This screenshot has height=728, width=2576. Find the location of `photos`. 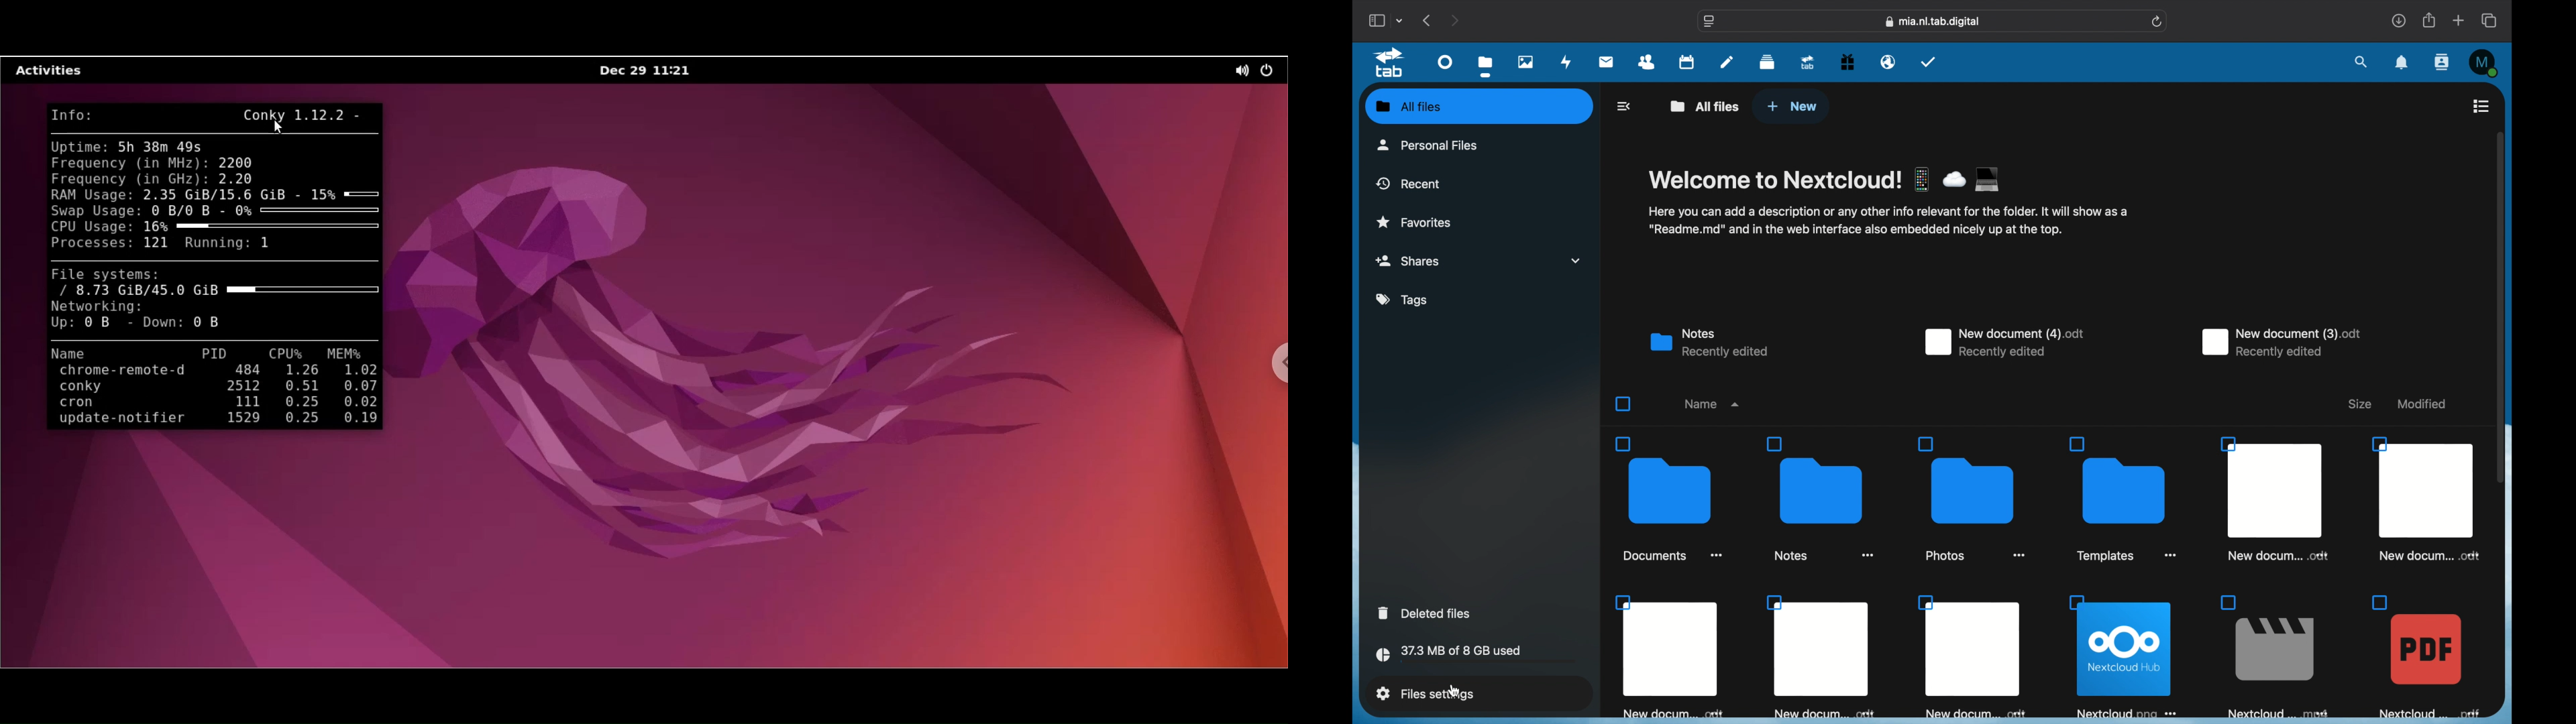

photos is located at coordinates (1525, 61).